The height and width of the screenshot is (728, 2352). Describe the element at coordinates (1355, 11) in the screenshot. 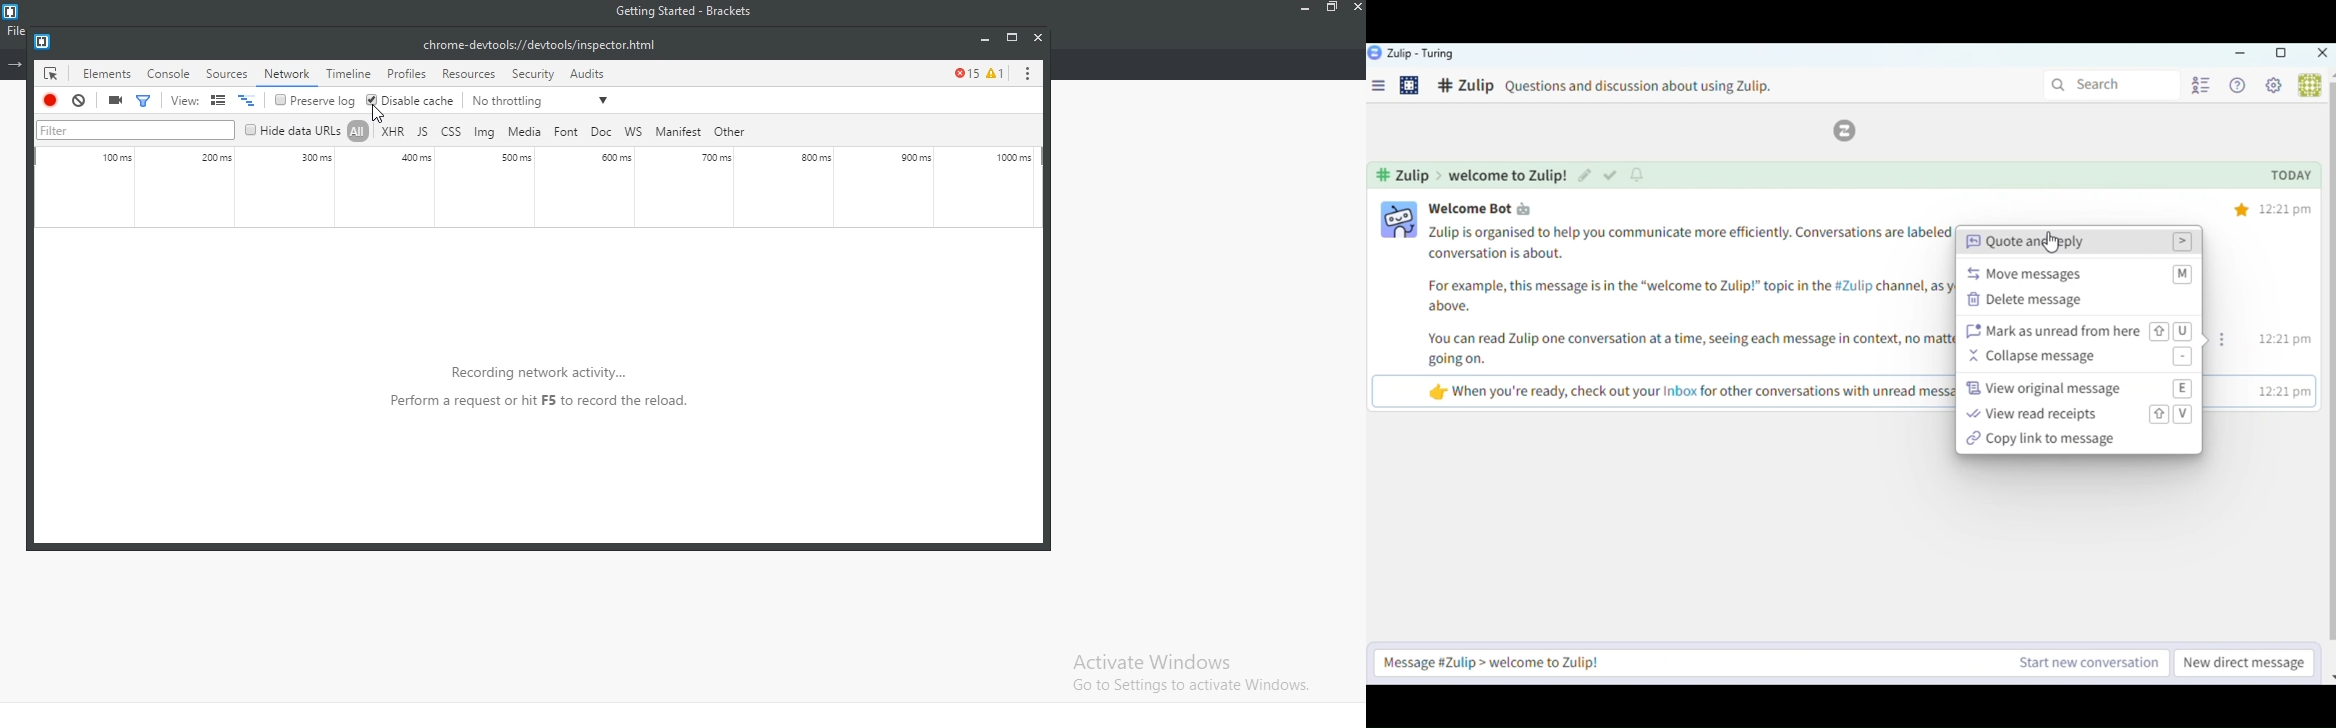

I see `close` at that location.